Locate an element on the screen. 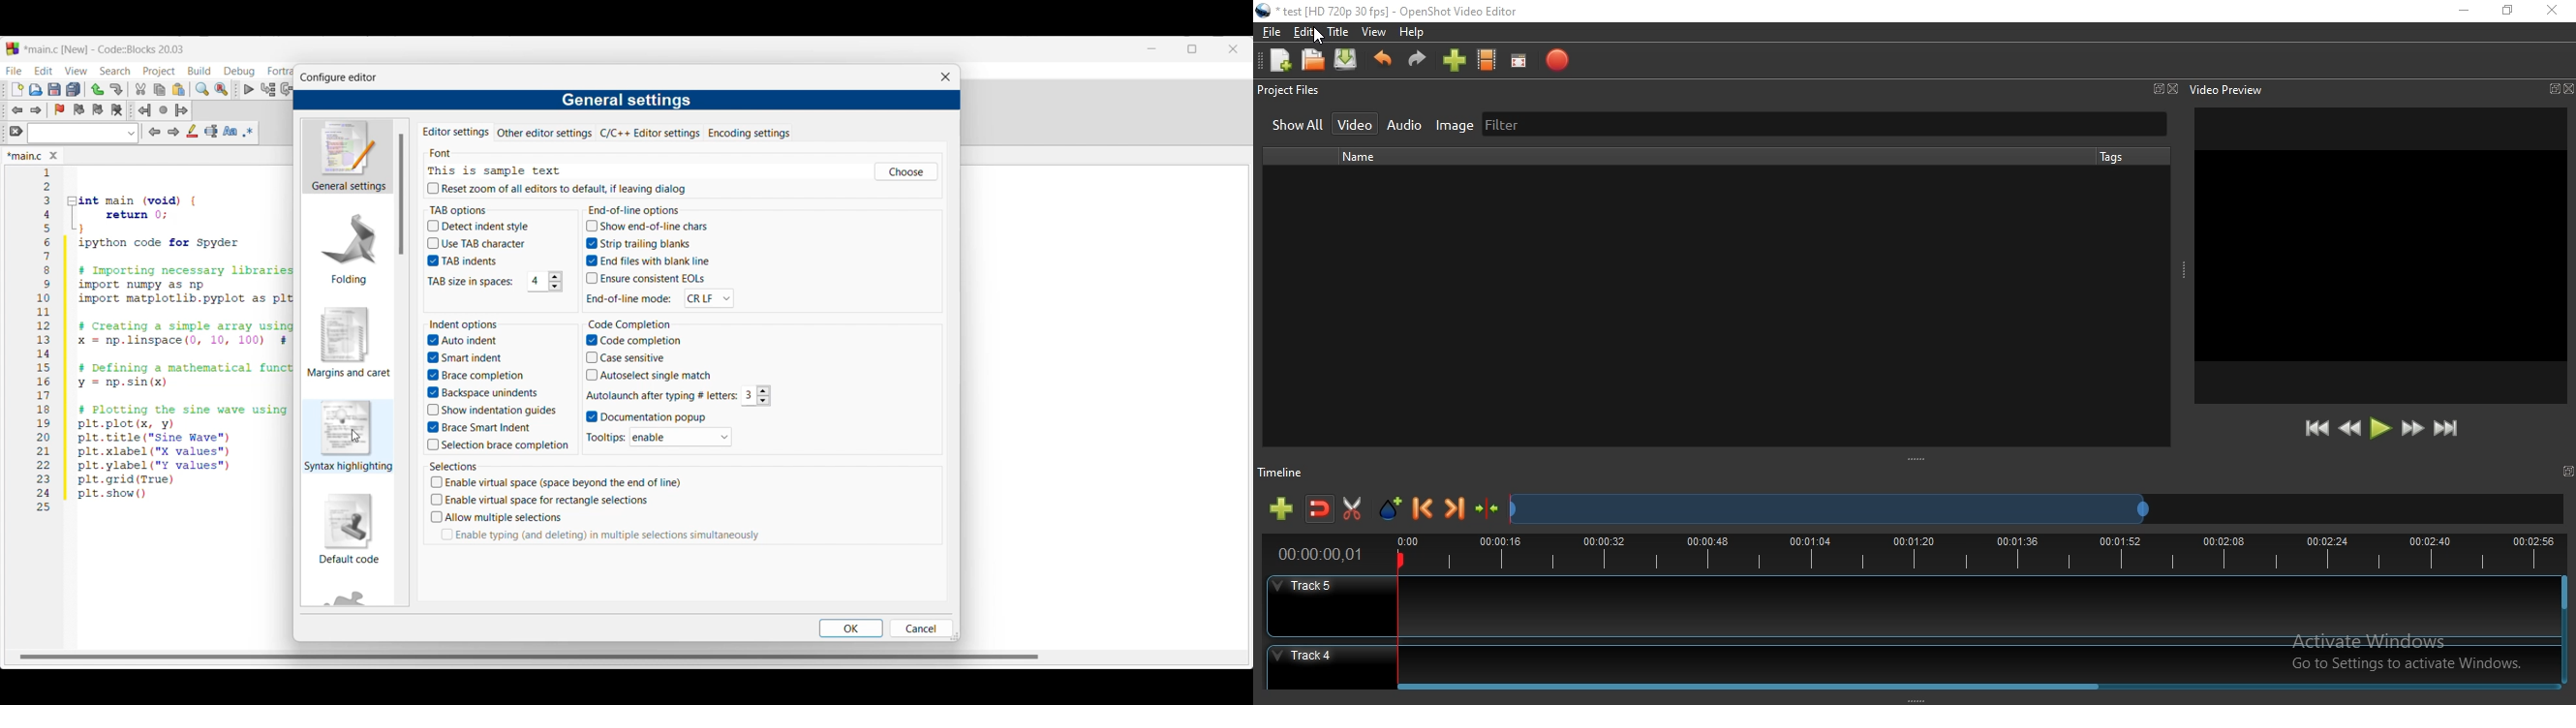  Project files is located at coordinates (1289, 92).